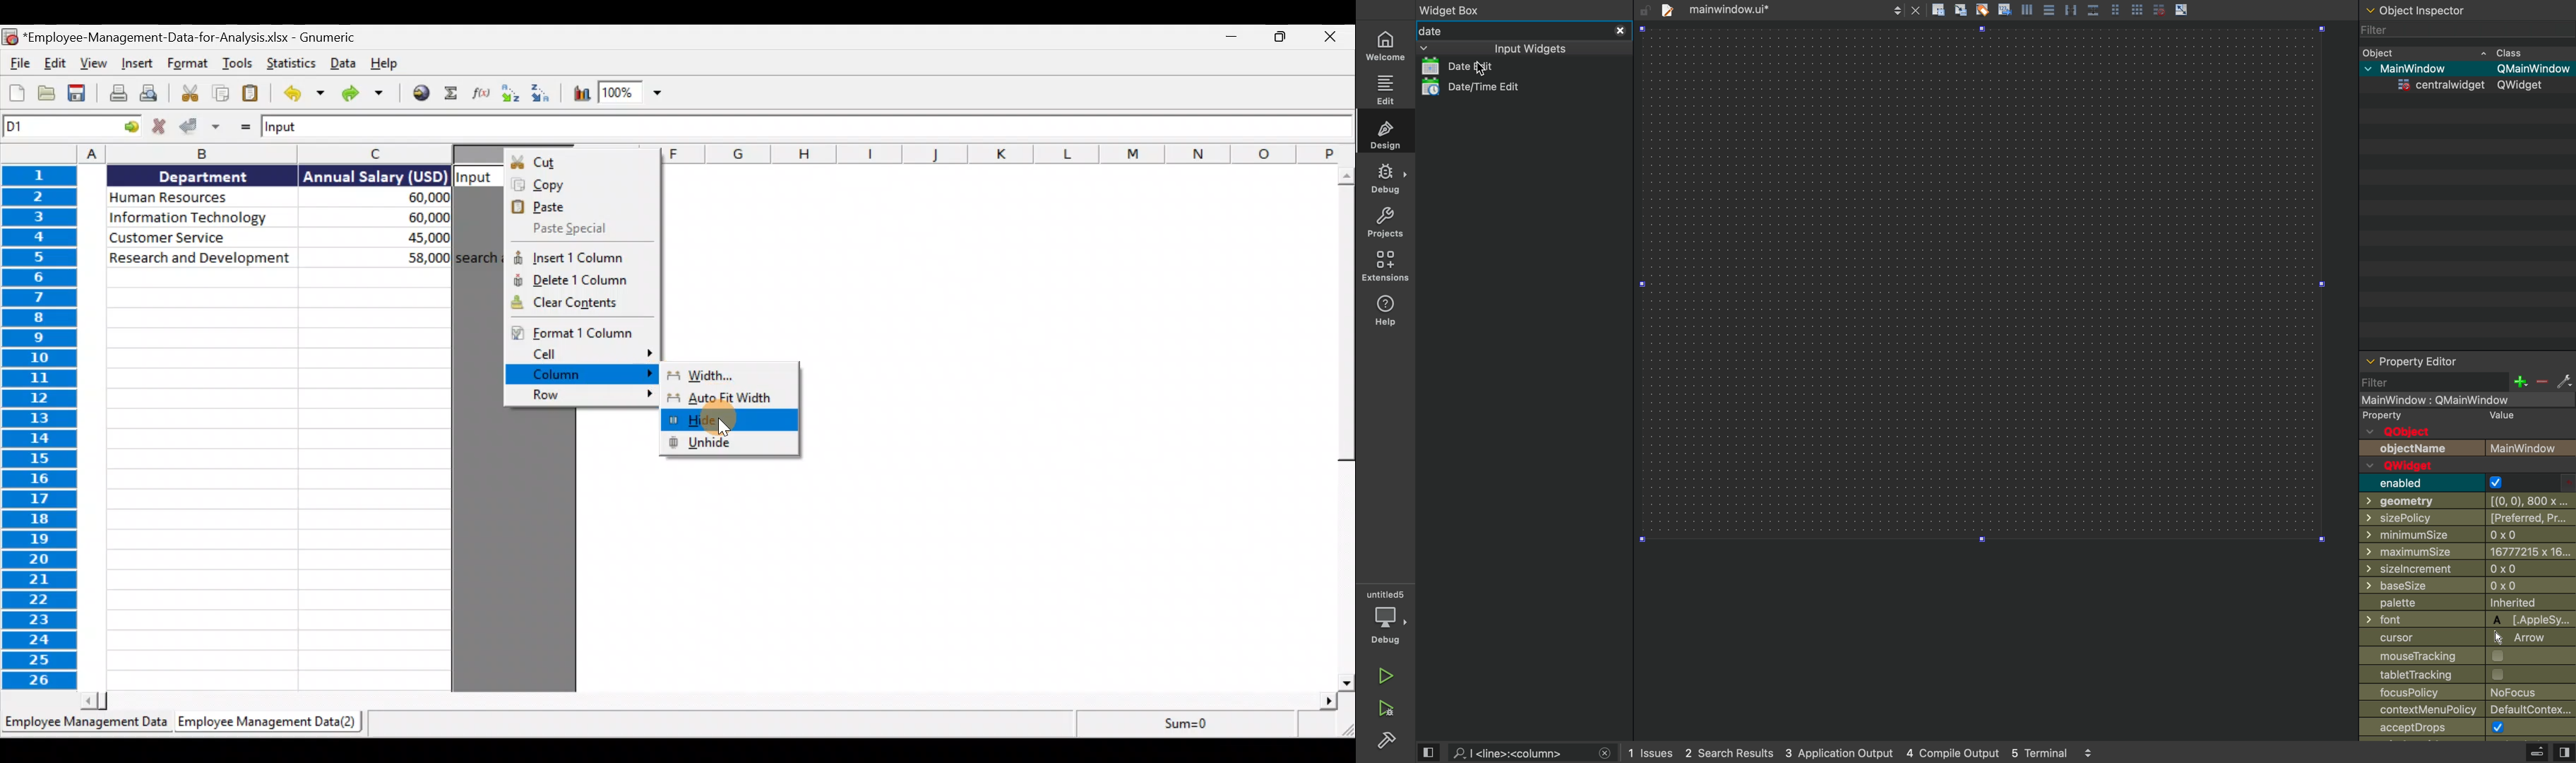 The width and height of the screenshot is (2576, 784). What do you see at coordinates (580, 283) in the screenshot?
I see `Delete 1 column` at bounding box center [580, 283].